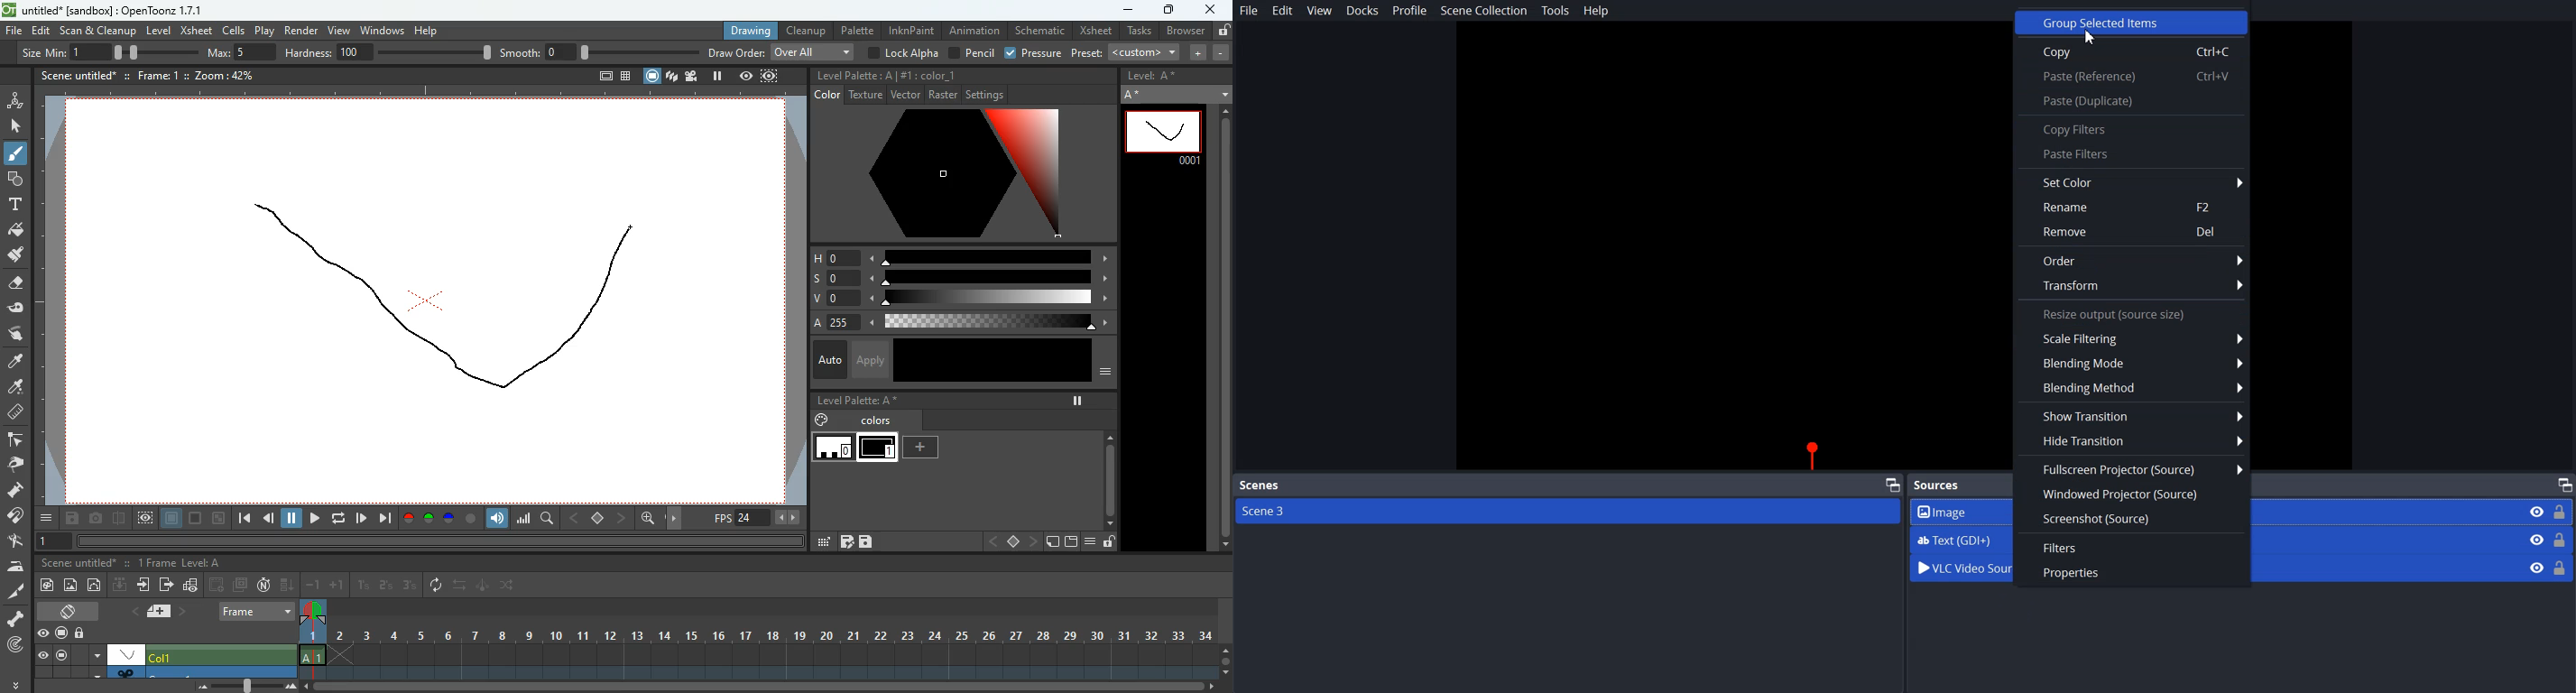  What do you see at coordinates (1039, 31) in the screenshot?
I see `schematic` at bounding box center [1039, 31].